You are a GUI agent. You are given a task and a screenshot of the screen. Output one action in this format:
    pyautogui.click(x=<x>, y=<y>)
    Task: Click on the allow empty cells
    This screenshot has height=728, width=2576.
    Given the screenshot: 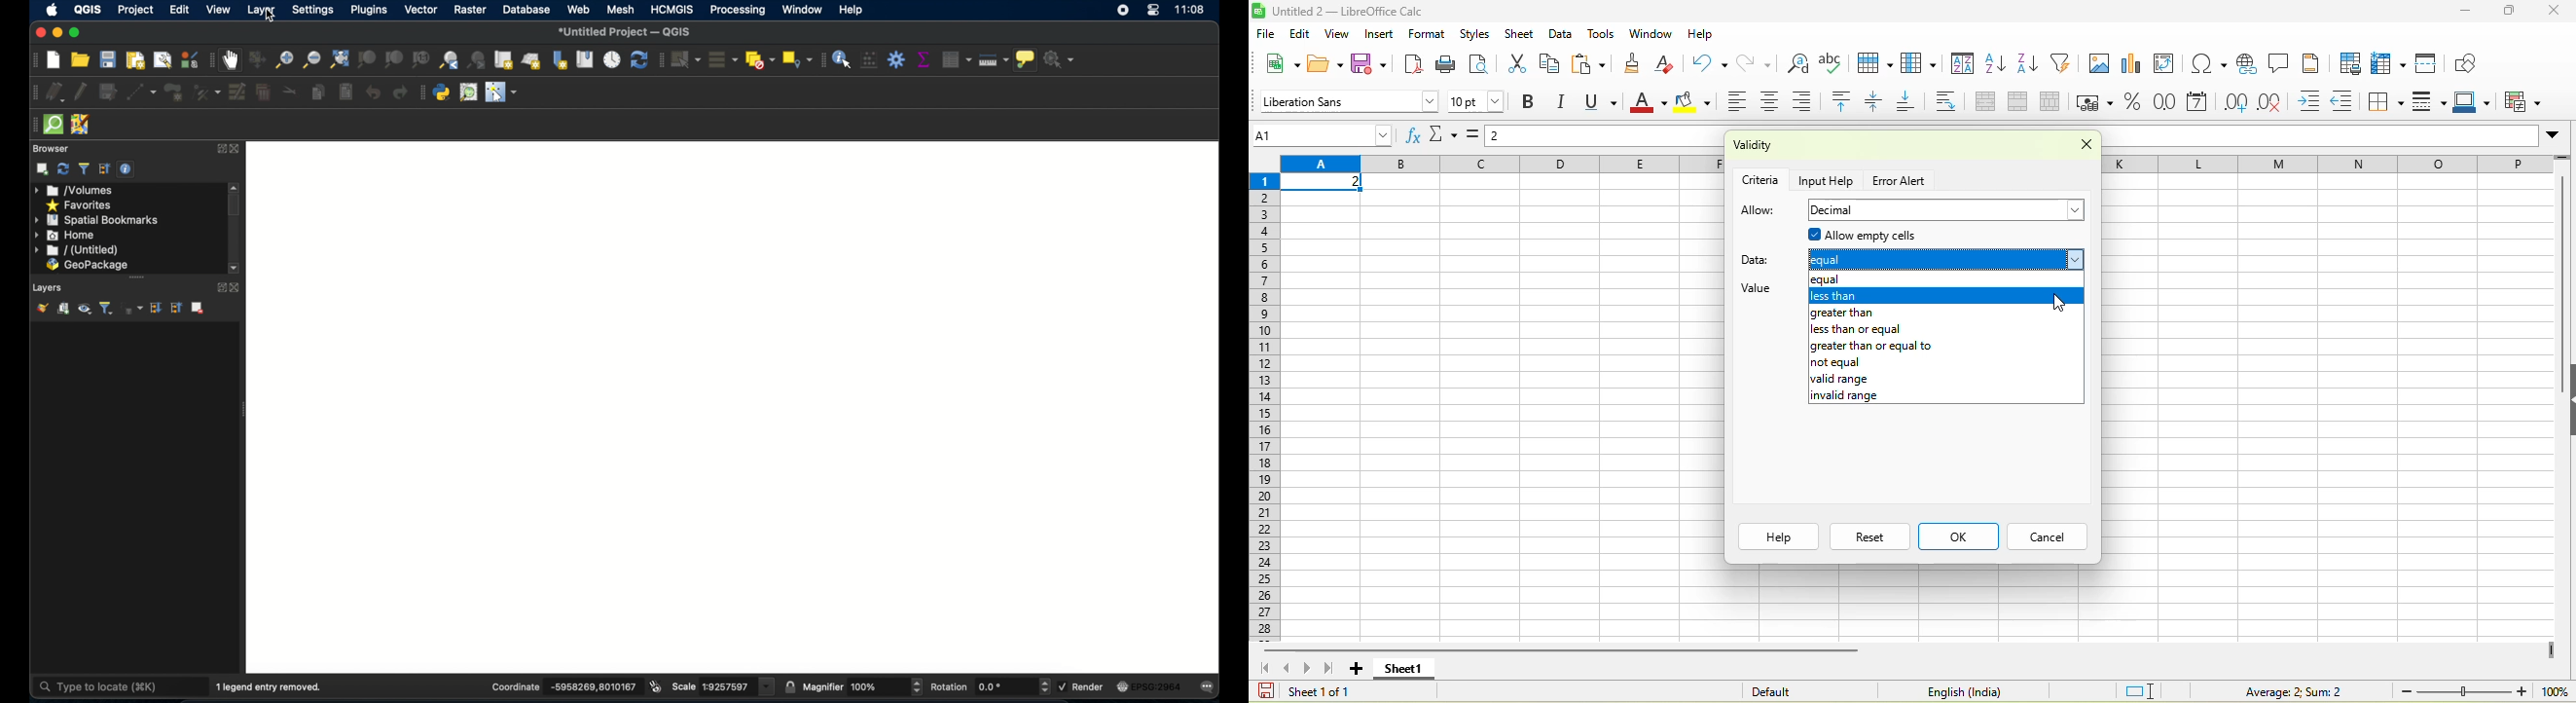 What is the action you would take?
    pyautogui.click(x=1920, y=236)
    